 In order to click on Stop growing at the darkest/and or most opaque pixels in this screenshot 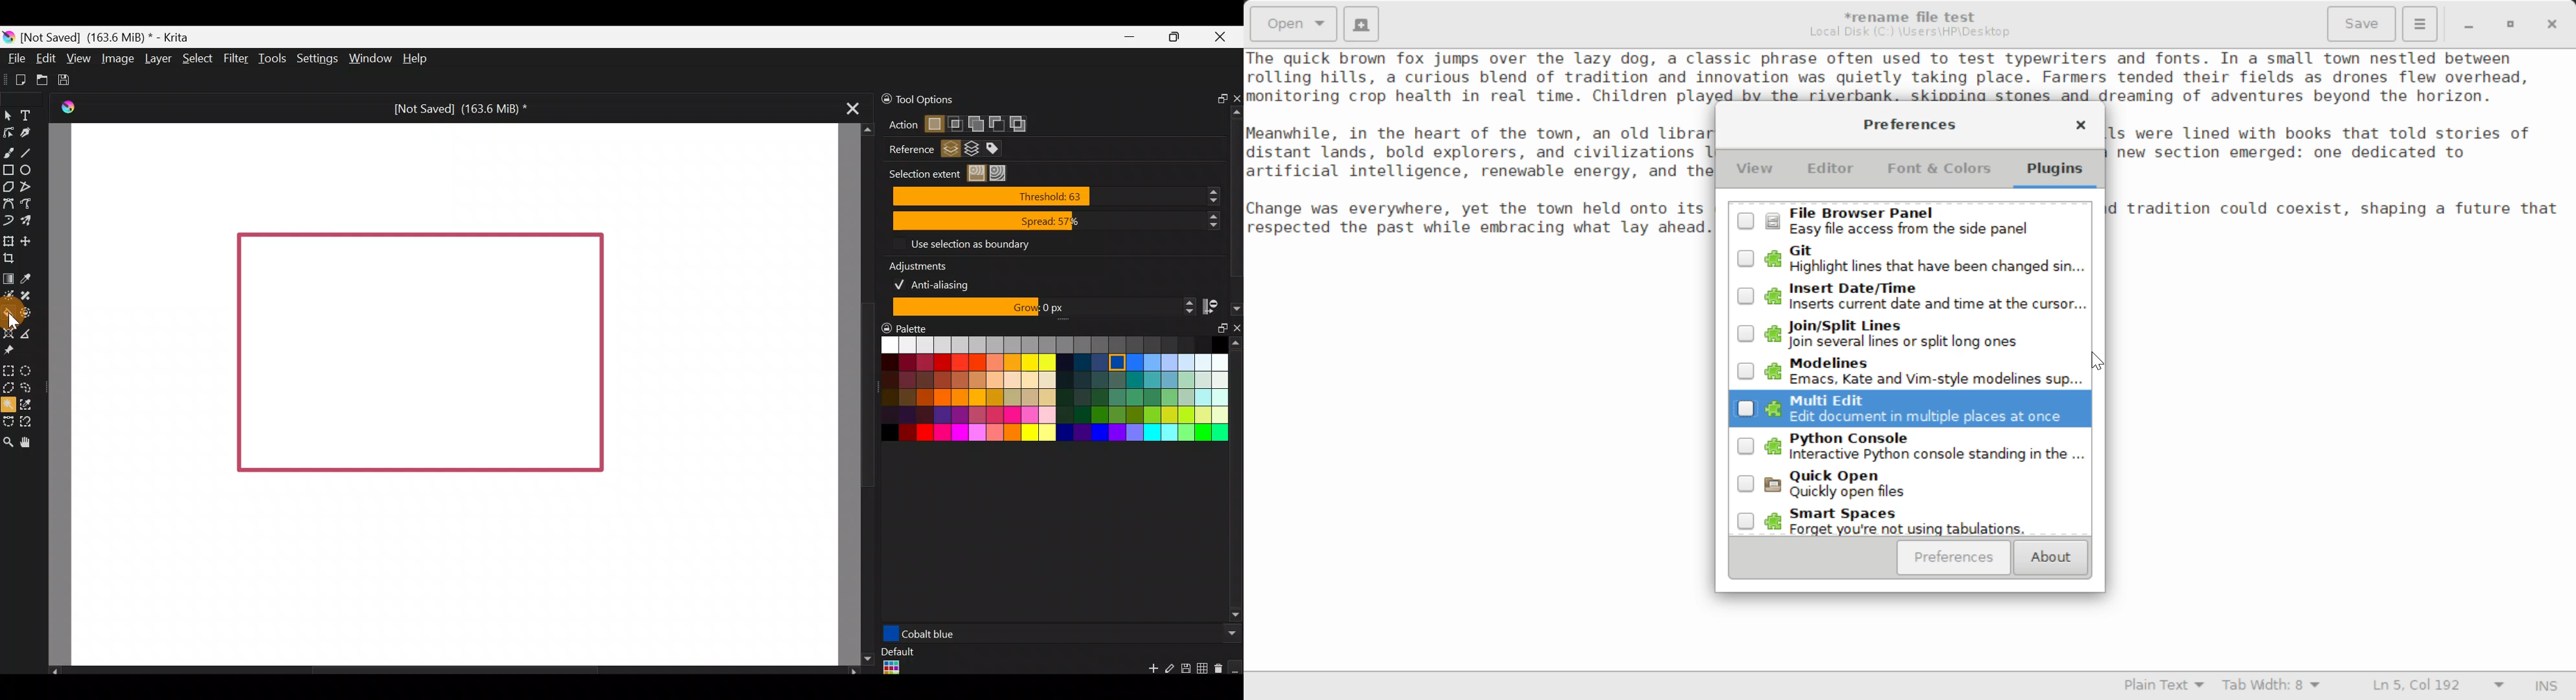, I will do `click(1221, 306)`.